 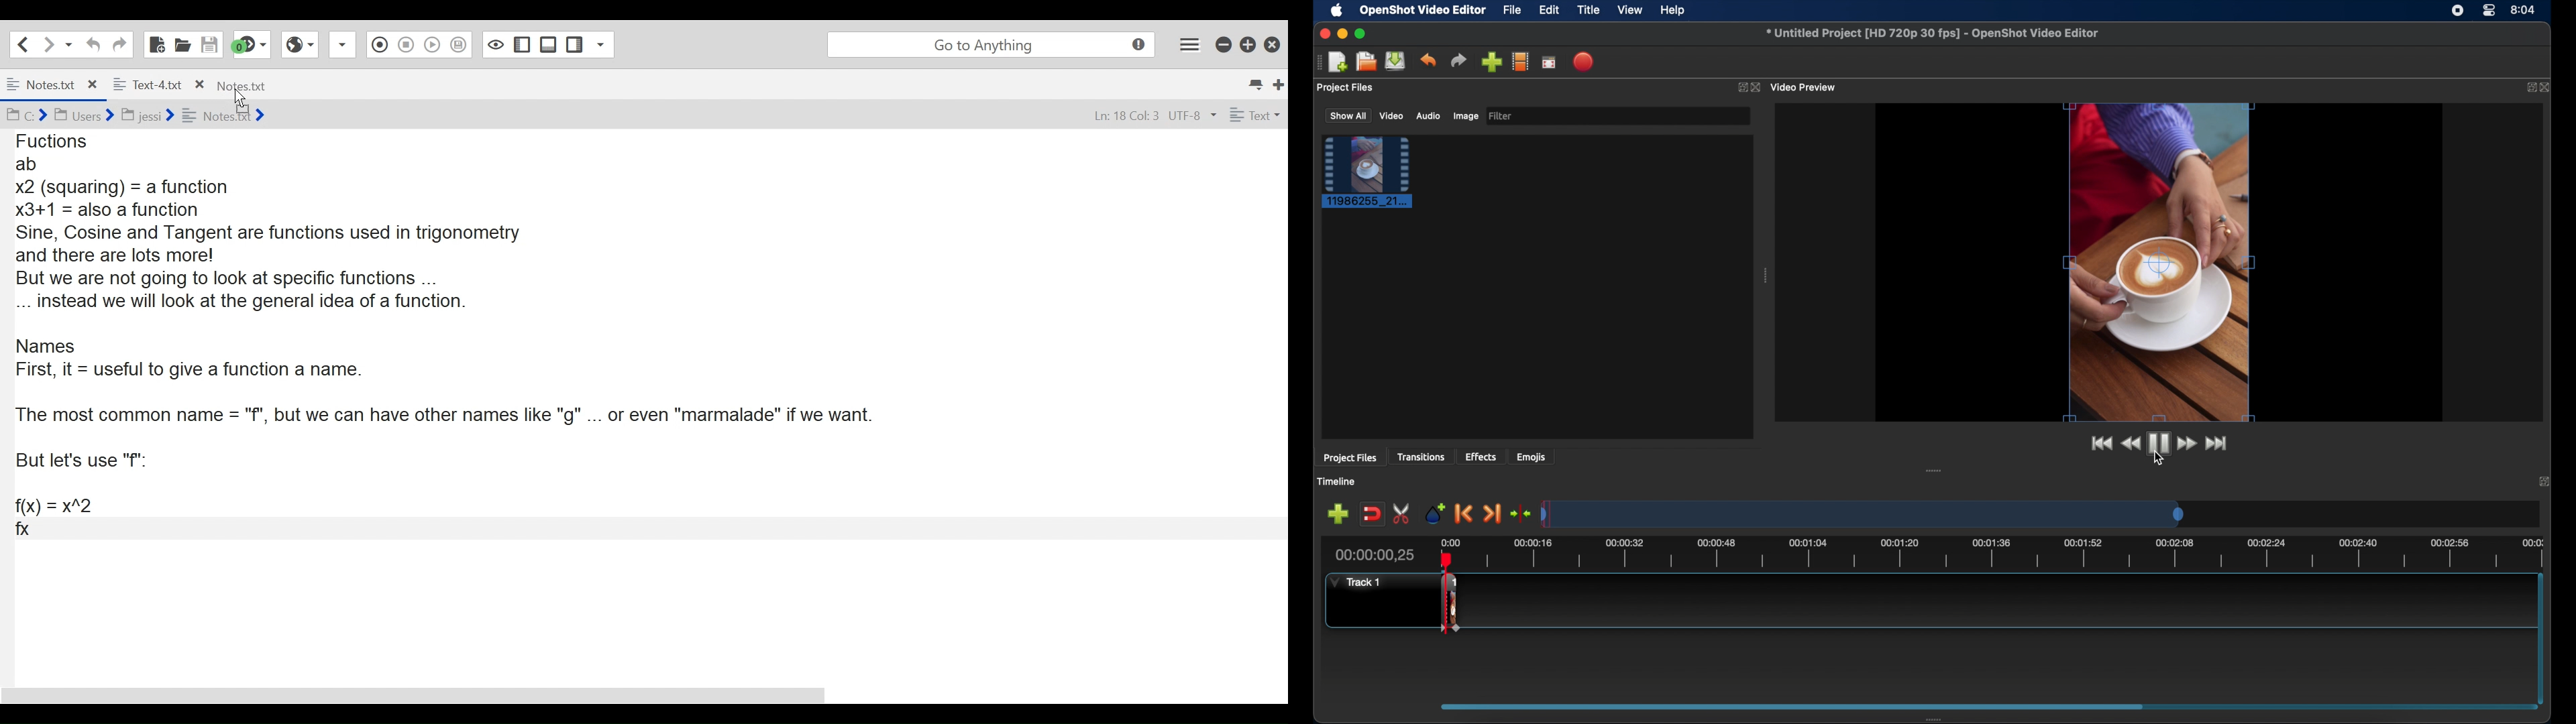 What do you see at coordinates (1491, 62) in the screenshot?
I see `import files` at bounding box center [1491, 62].